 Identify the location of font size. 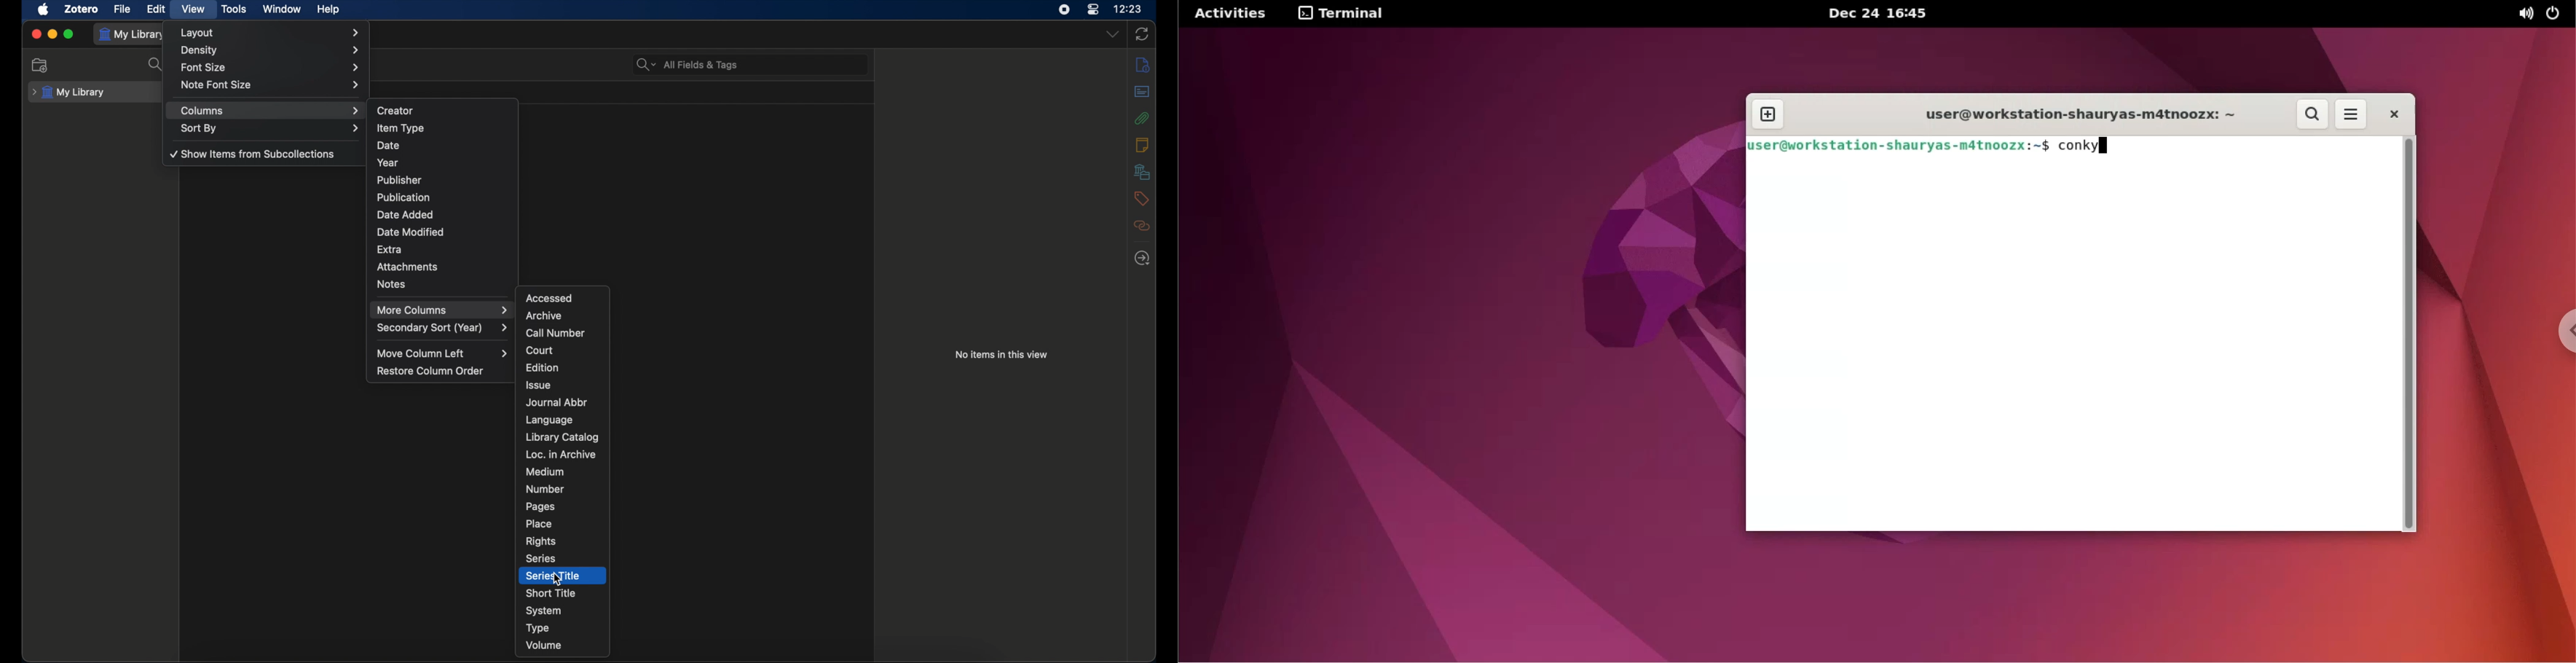
(269, 68).